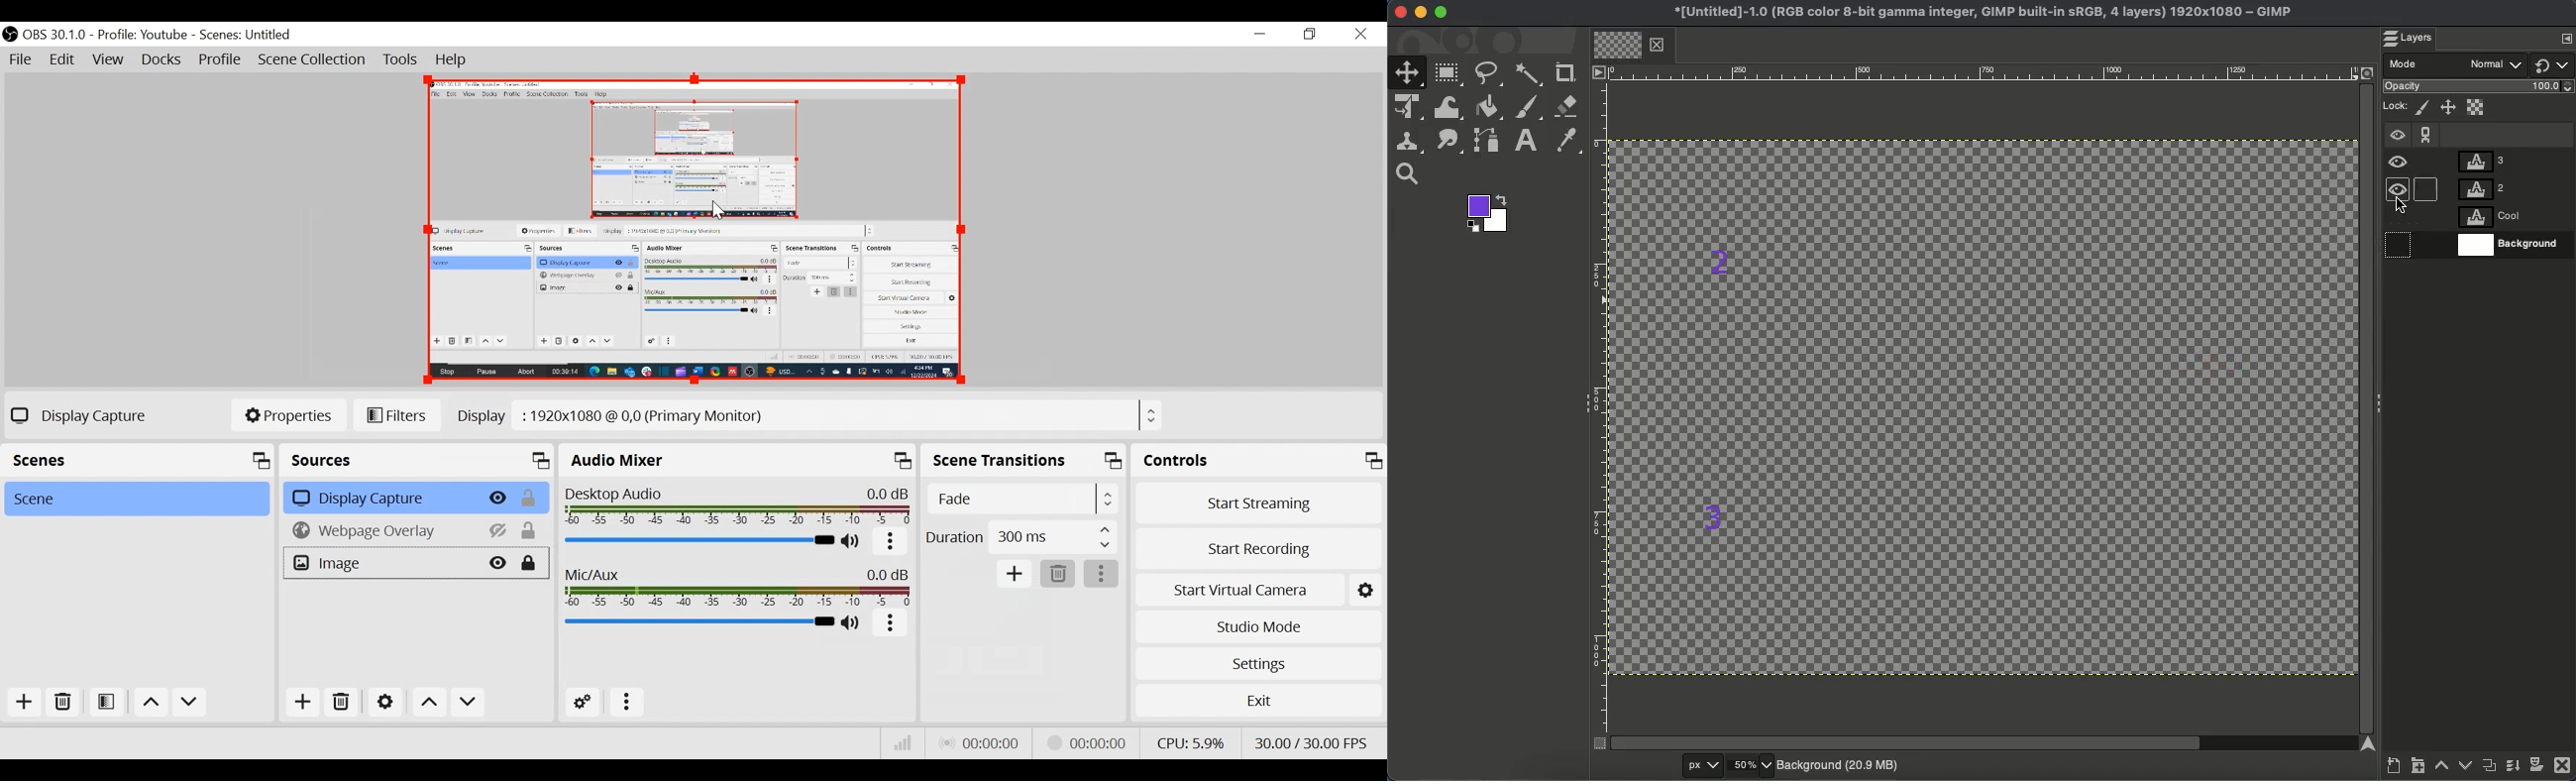  Describe the element at coordinates (2464, 768) in the screenshot. I see `Lower layer` at that location.